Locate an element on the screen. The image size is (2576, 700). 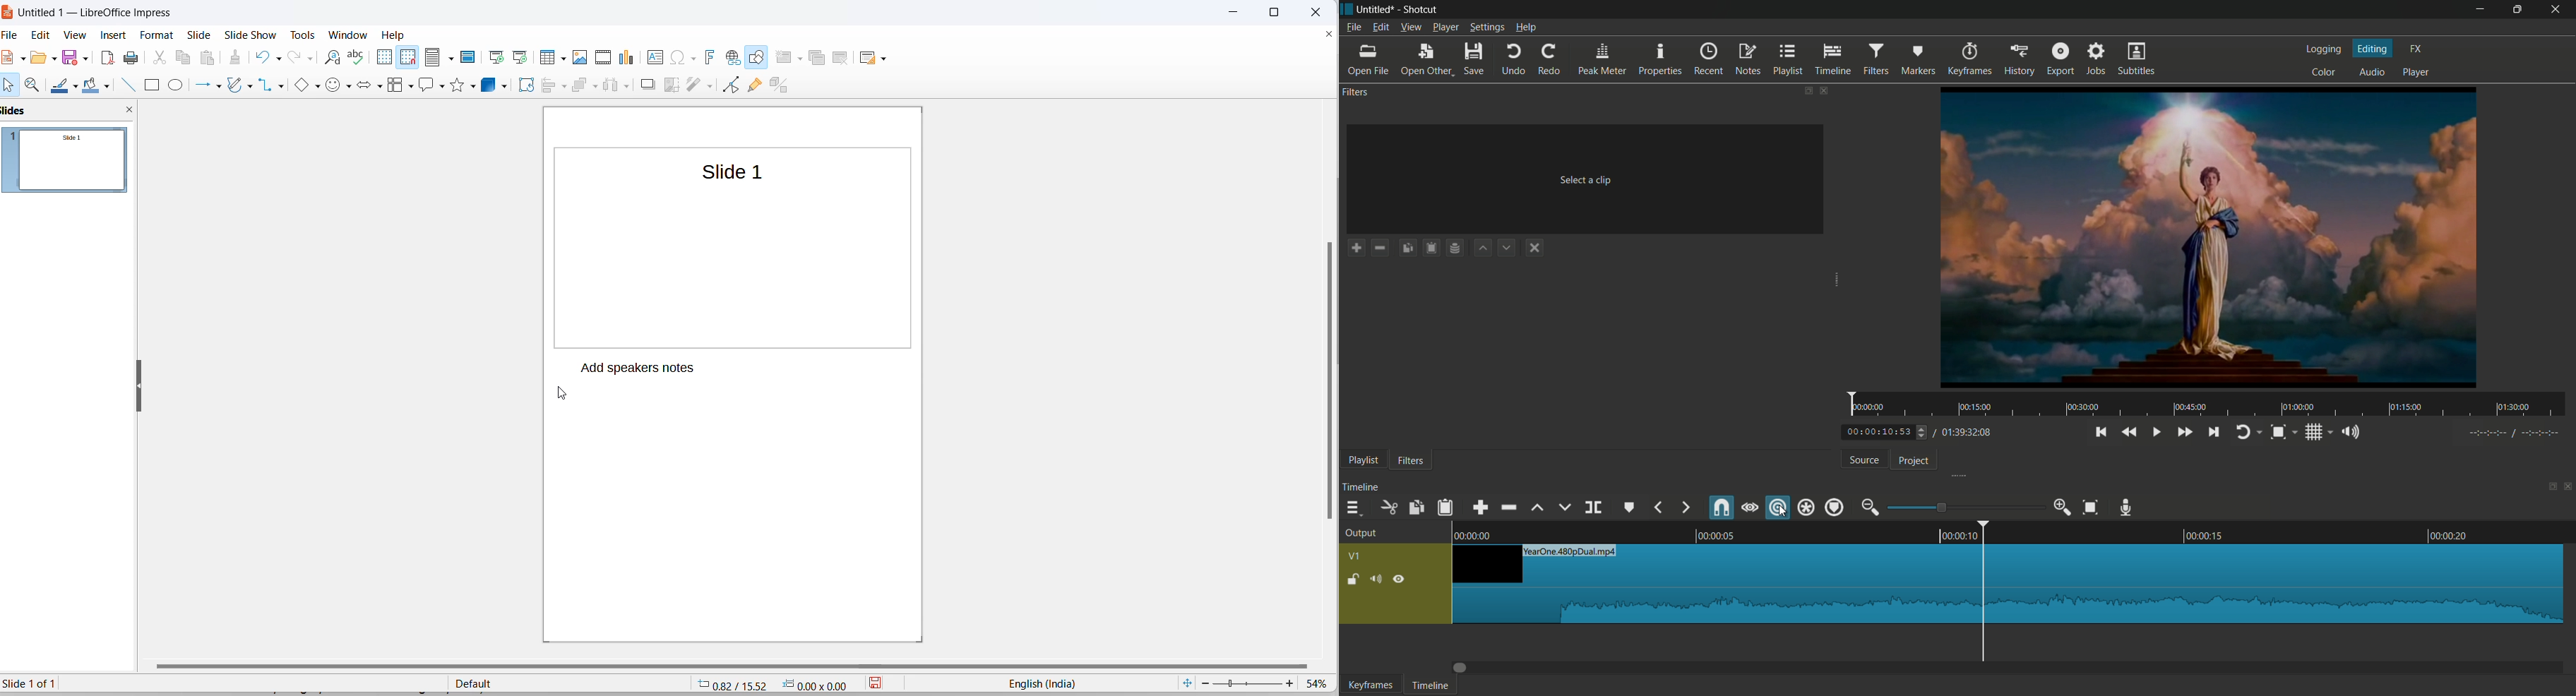
increase zoom is located at coordinates (1291, 685).